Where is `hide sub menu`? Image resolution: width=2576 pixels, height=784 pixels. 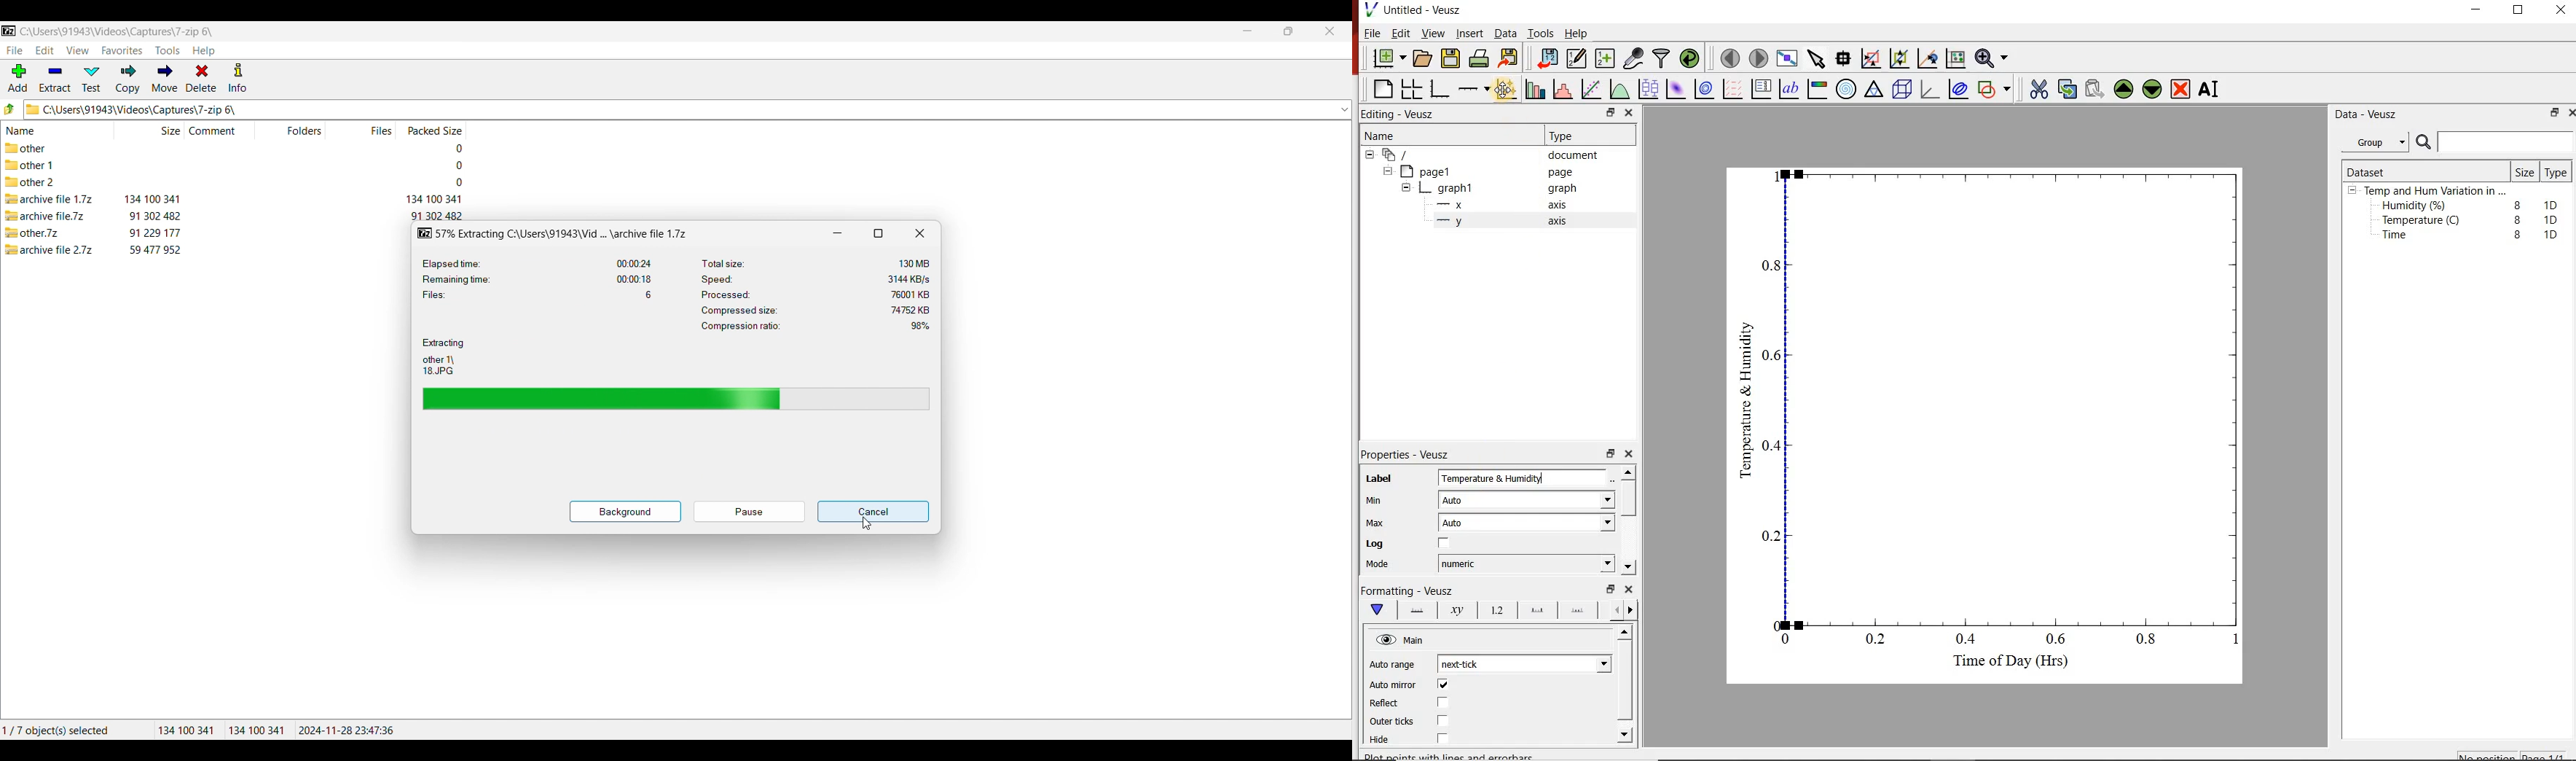
hide sub menu is located at coordinates (2352, 192).